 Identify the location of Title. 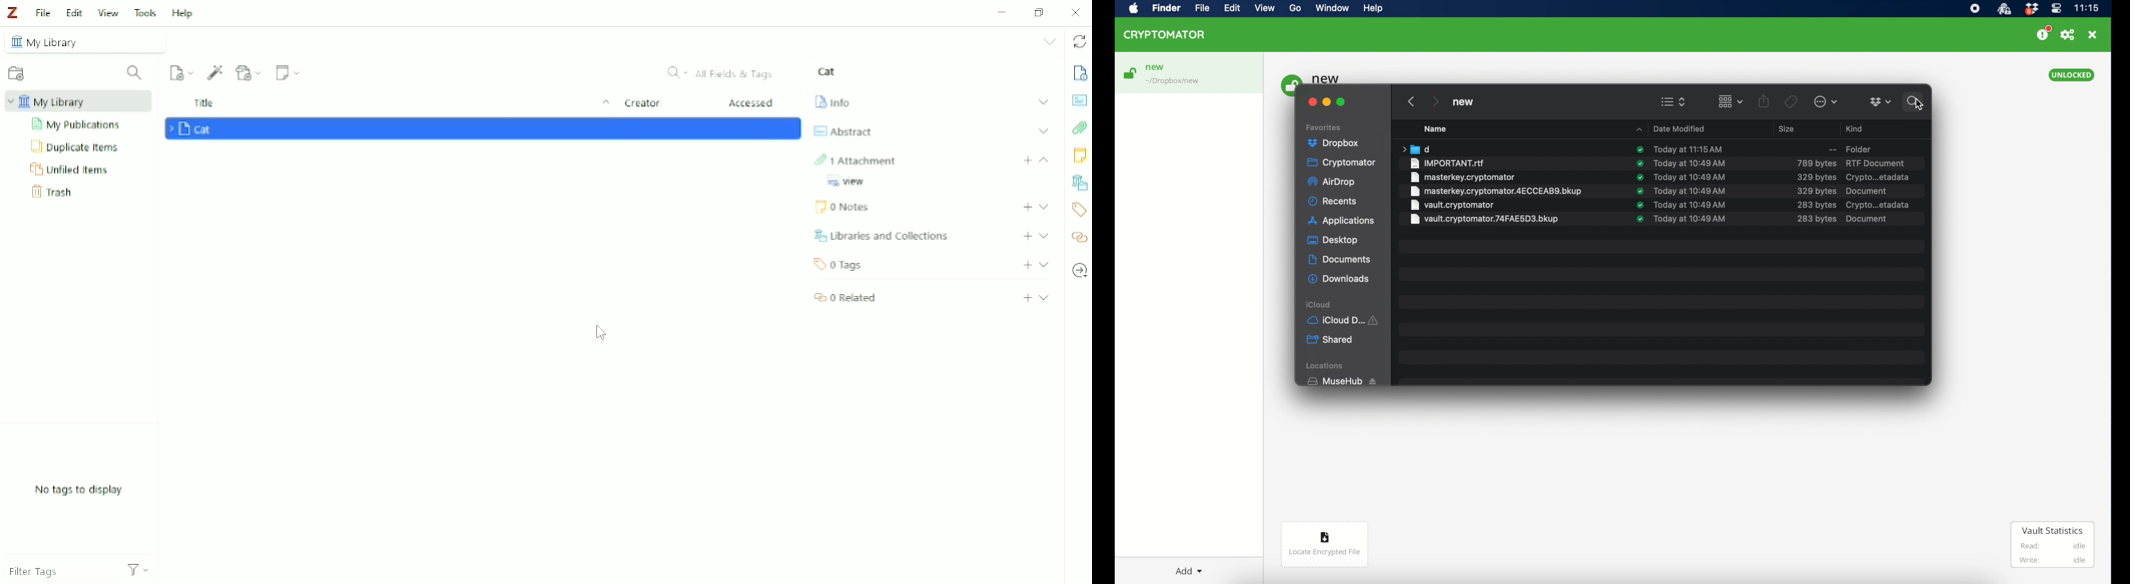
(404, 104).